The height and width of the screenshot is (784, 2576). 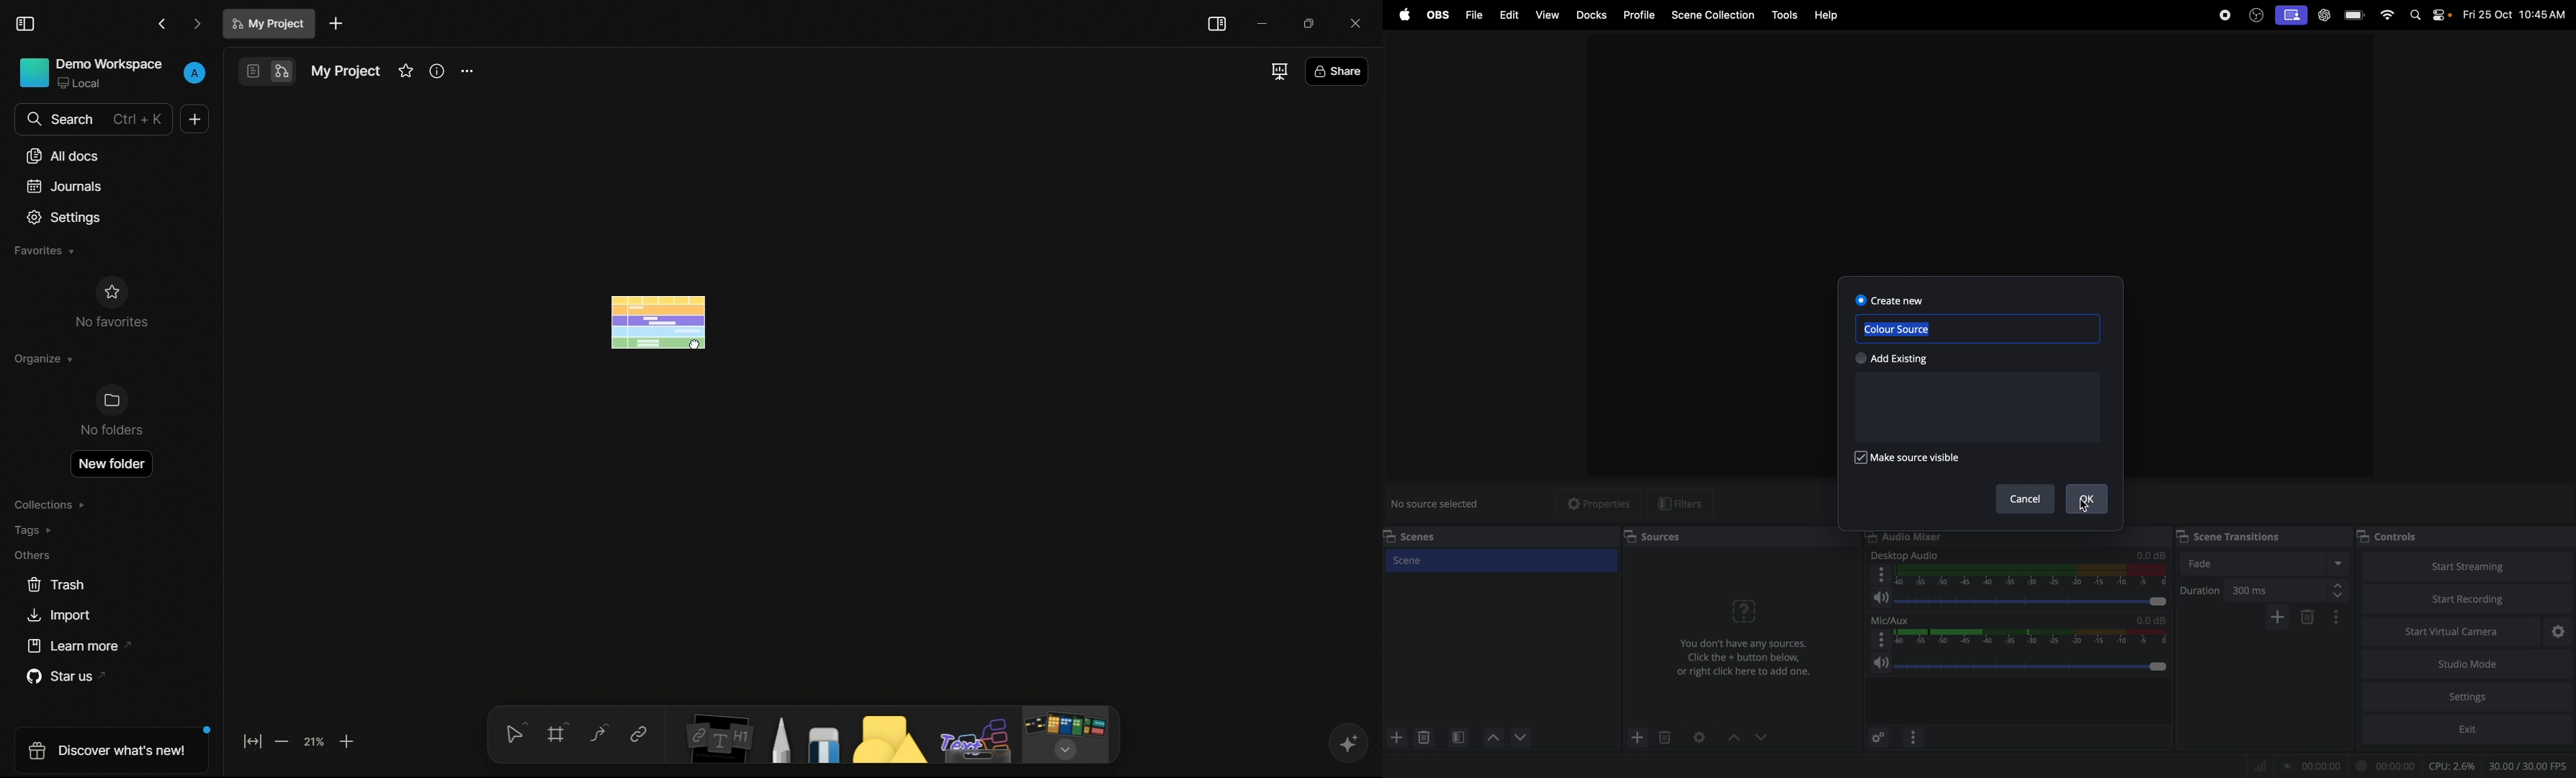 What do you see at coordinates (2442, 15) in the screenshot?
I see `apple widgets` at bounding box center [2442, 15].